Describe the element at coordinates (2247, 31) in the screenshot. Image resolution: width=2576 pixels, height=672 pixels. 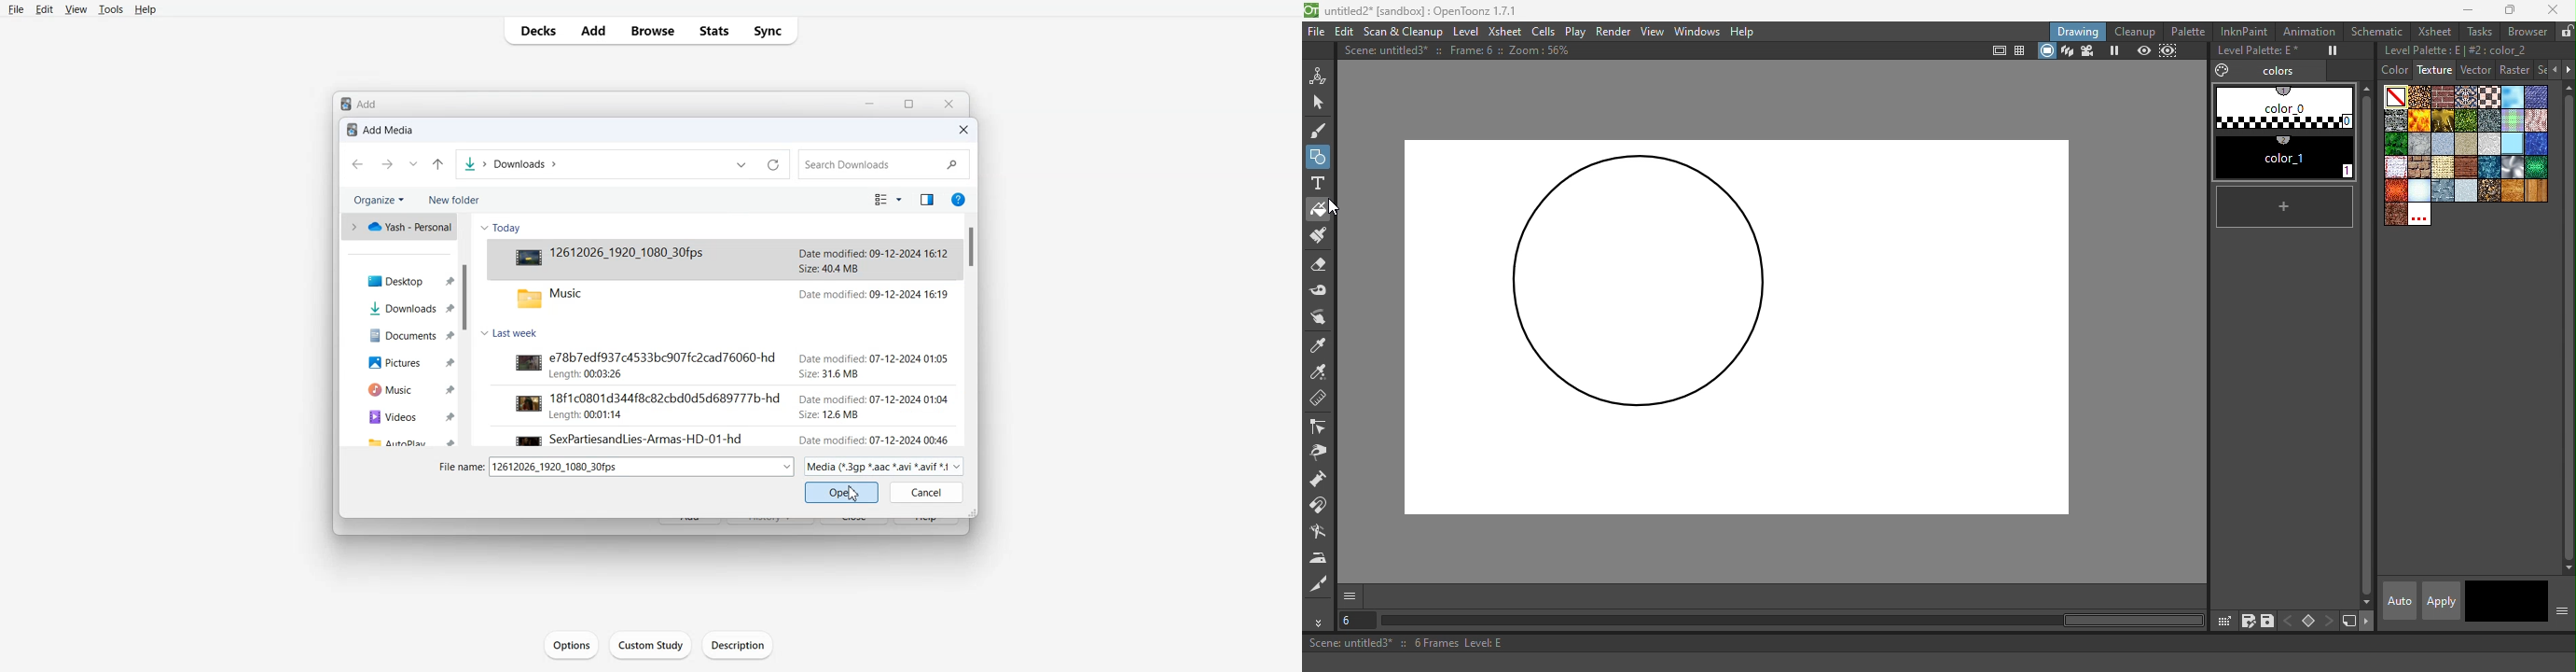
I see `InknPaint` at that location.